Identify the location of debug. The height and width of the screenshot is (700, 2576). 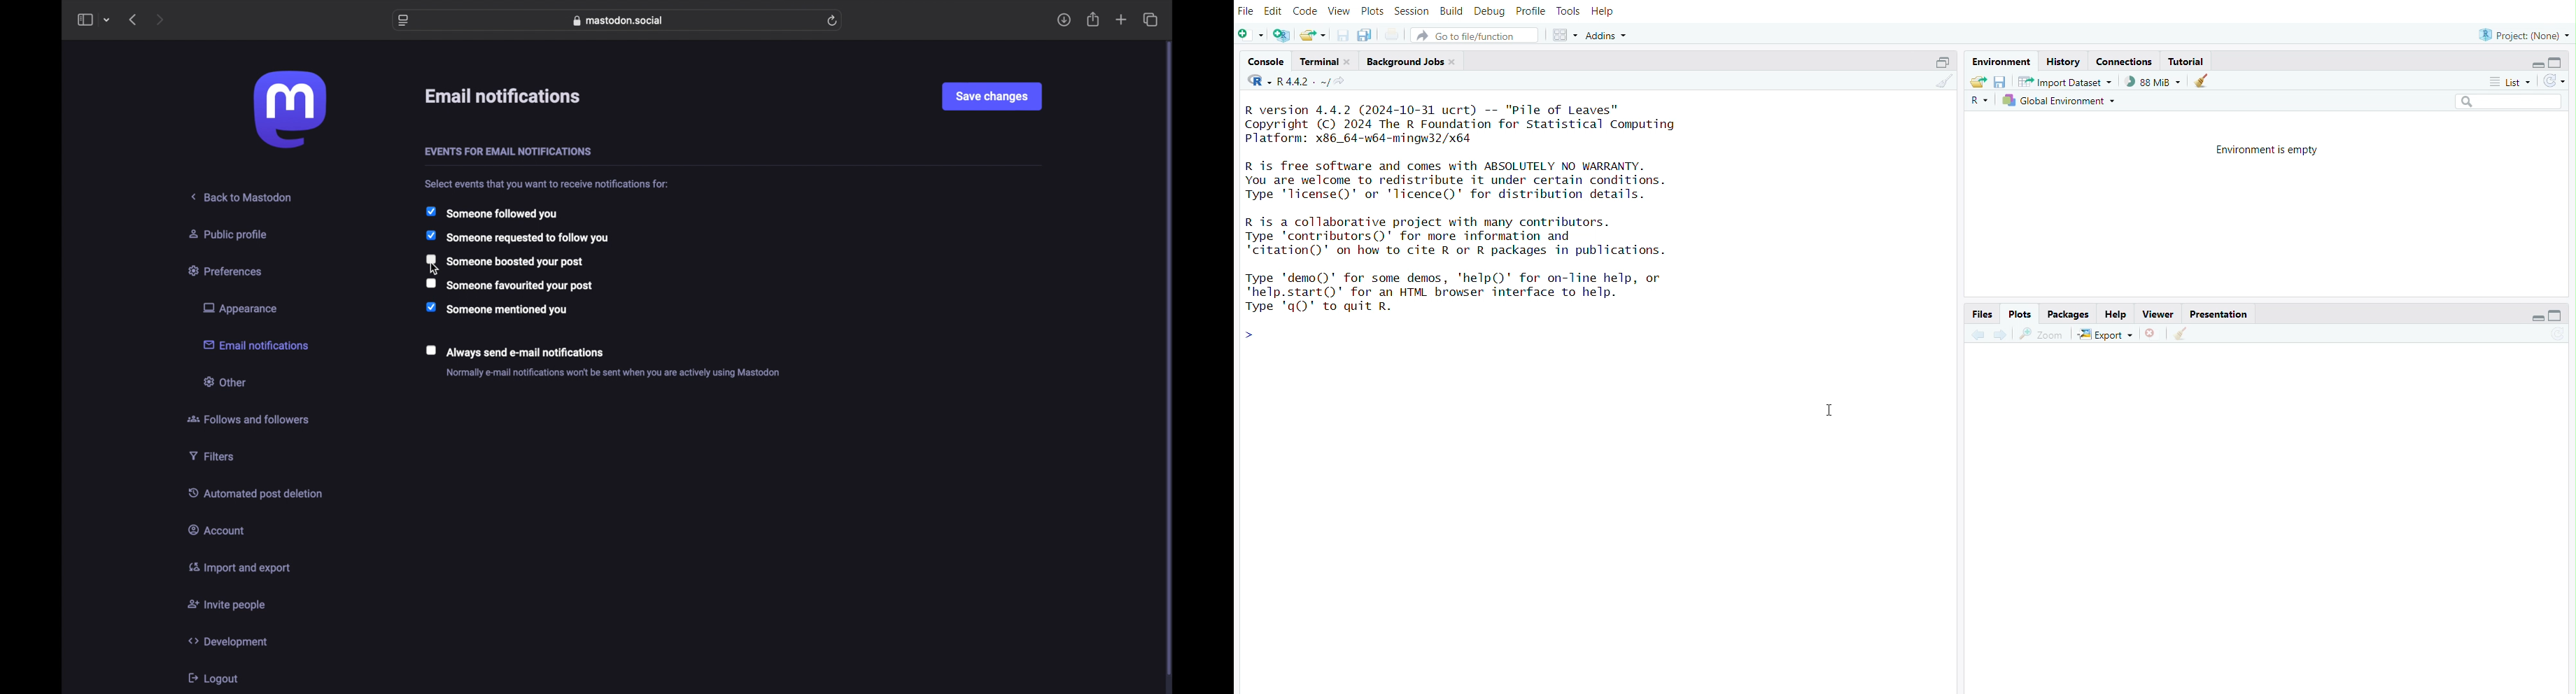
(1491, 9).